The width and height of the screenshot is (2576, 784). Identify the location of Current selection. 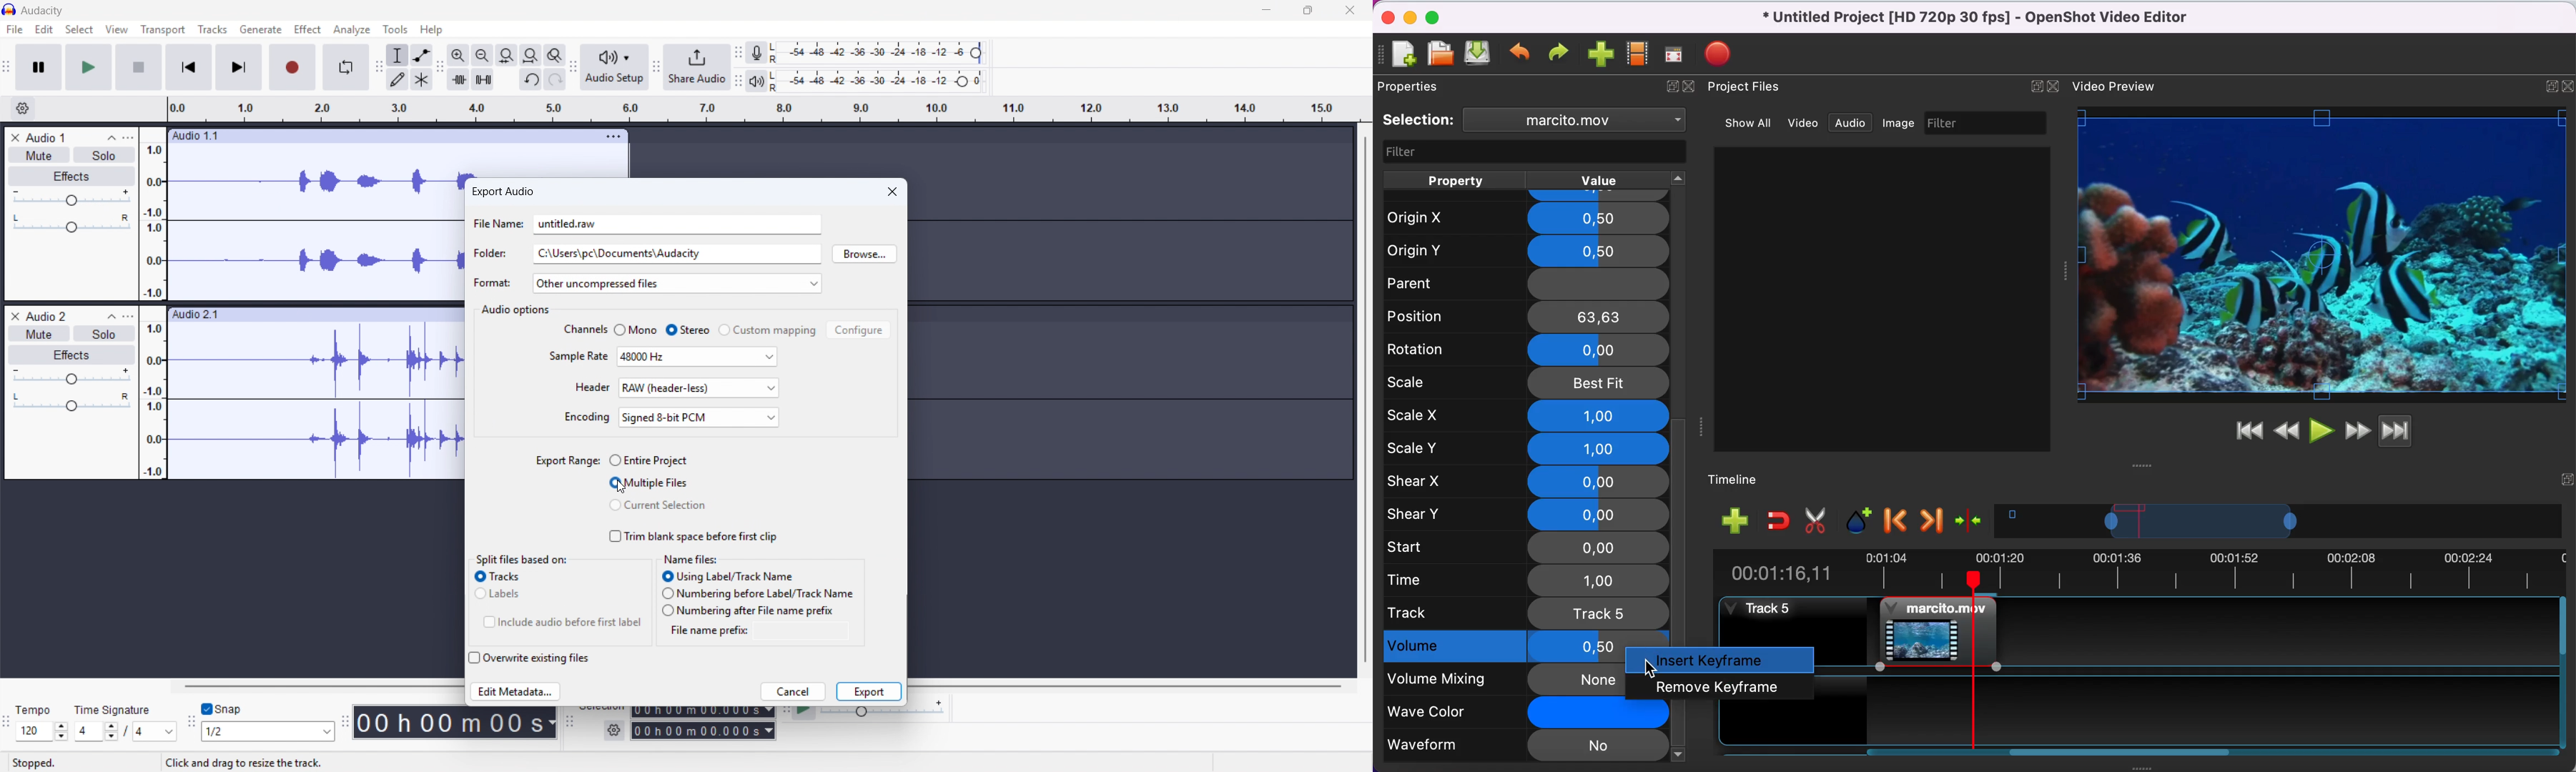
(658, 505).